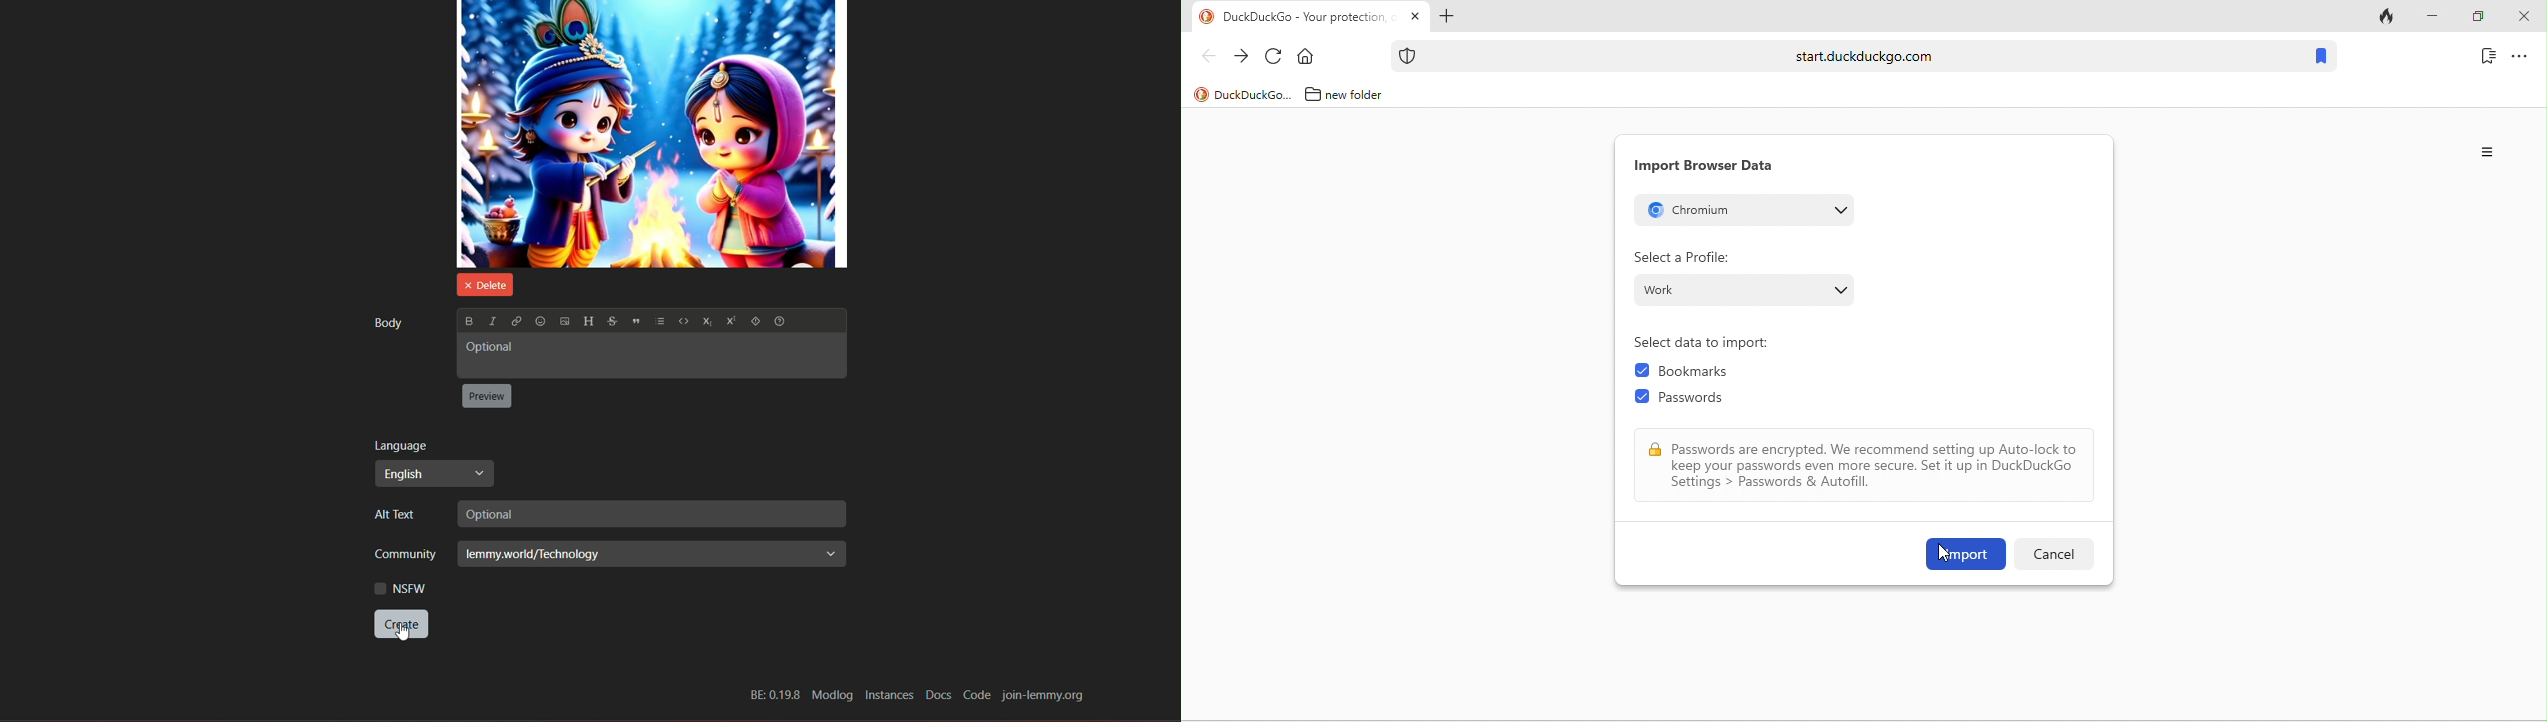 The image size is (2548, 728). Describe the element at coordinates (2389, 18) in the screenshot. I see `track tab` at that location.